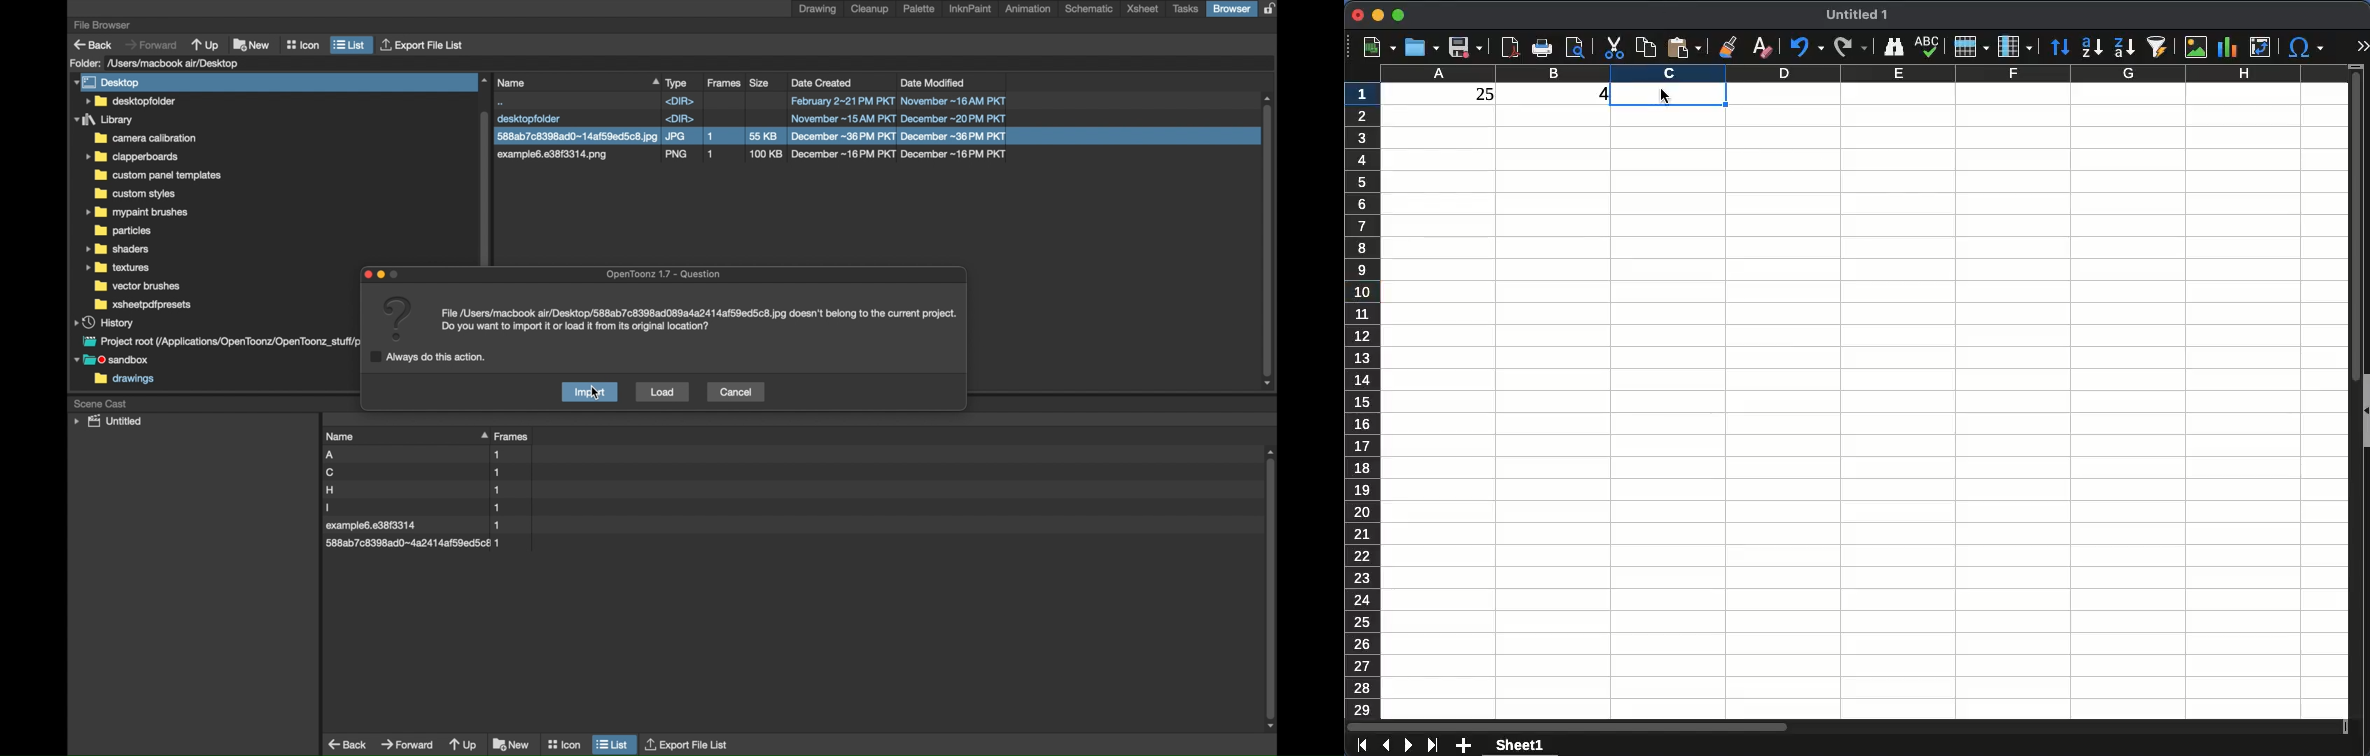  What do you see at coordinates (1088, 8) in the screenshot?
I see `schematic` at bounding box center [1088, 8].